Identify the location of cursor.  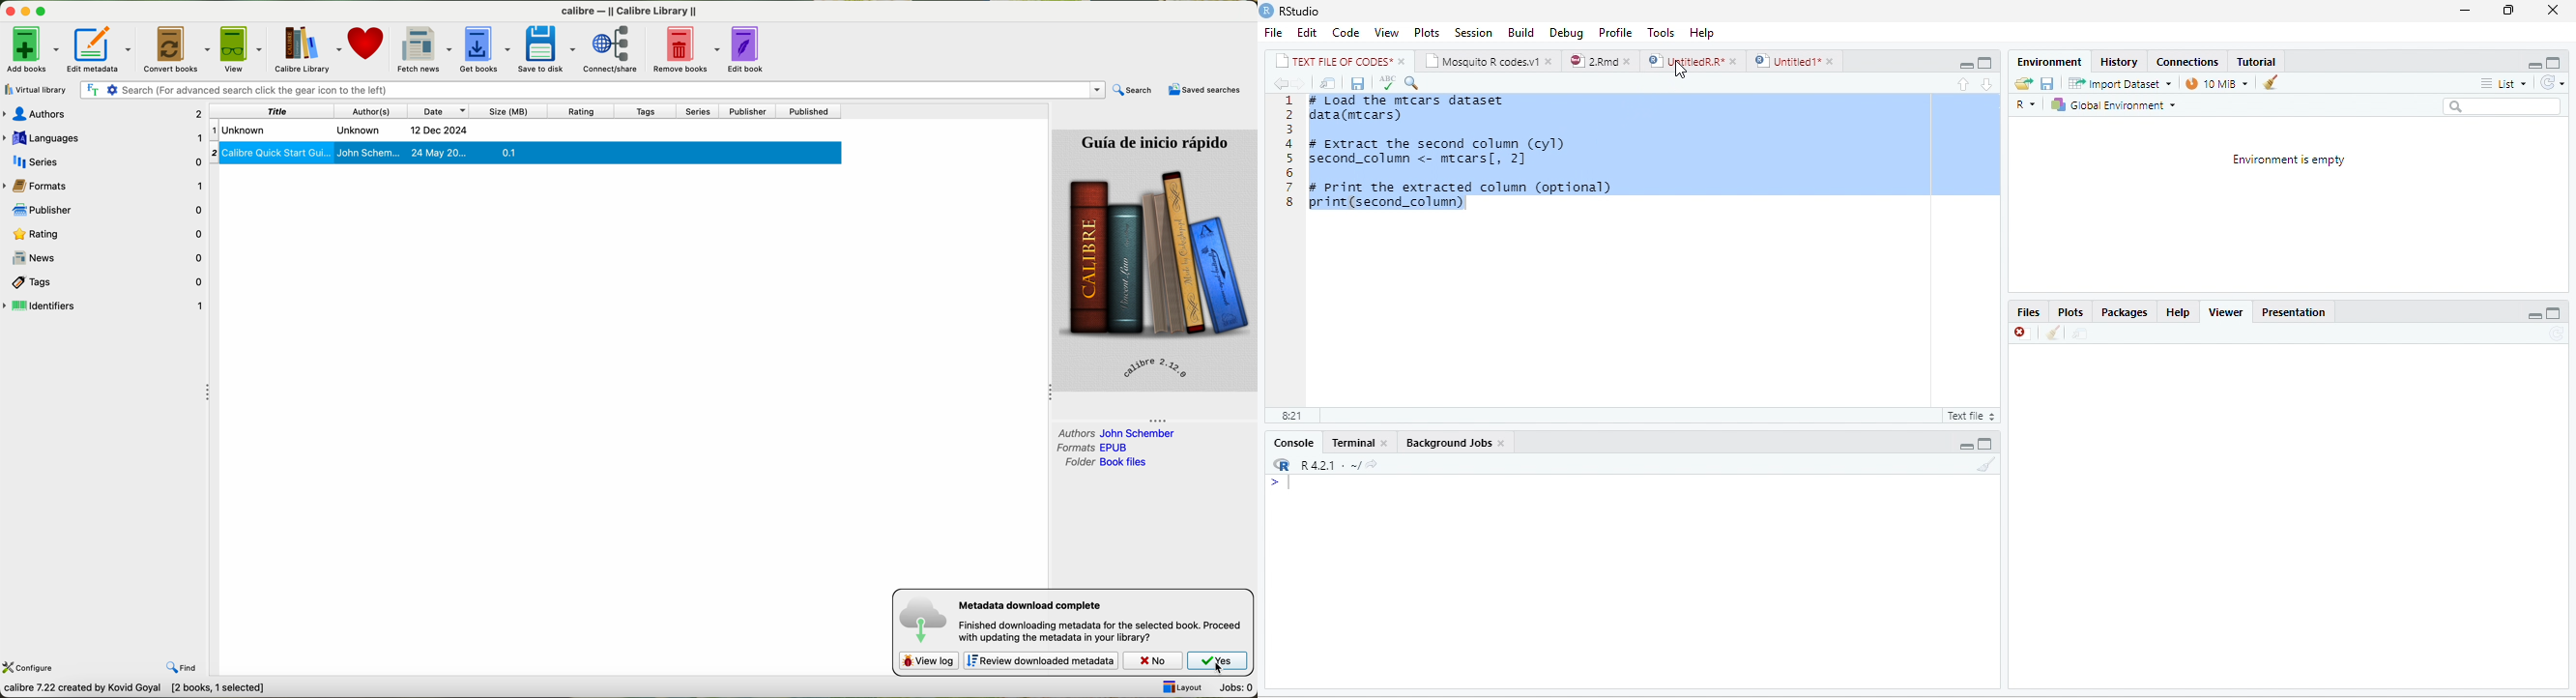
(1680, 70).